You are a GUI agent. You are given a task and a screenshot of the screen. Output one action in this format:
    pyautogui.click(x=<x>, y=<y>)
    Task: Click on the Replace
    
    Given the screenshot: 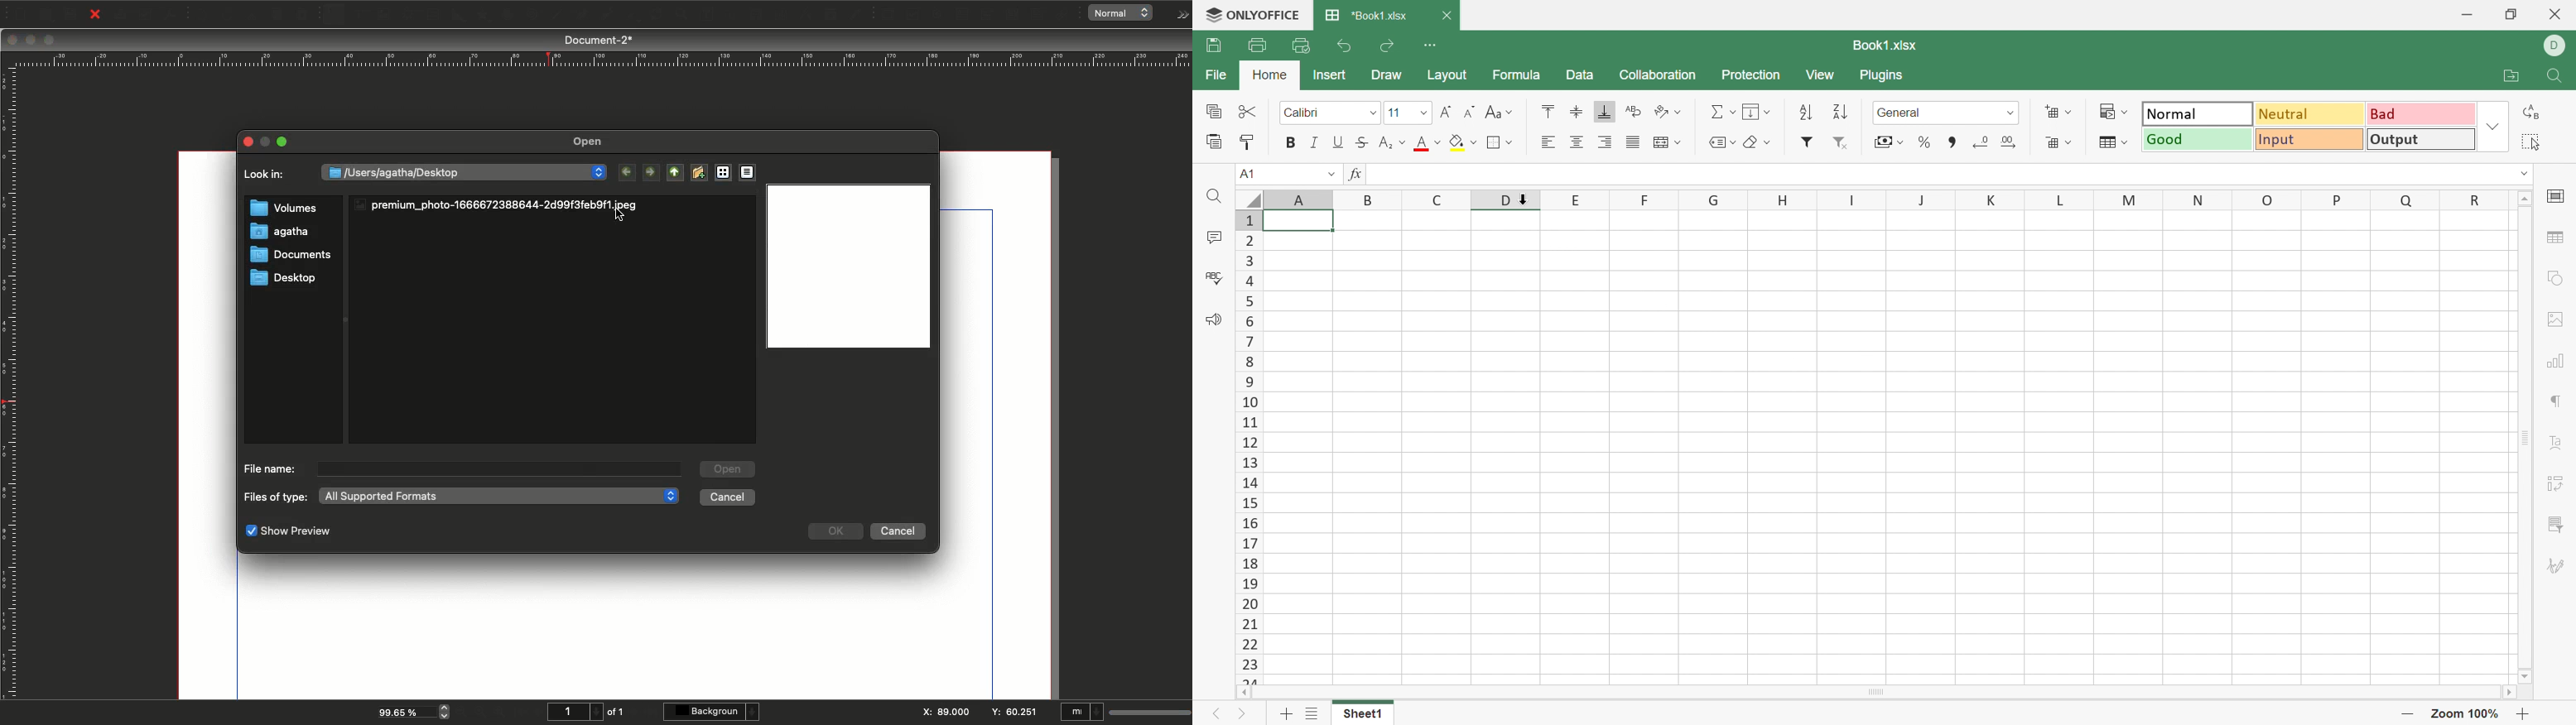 What is the action you would take?
    pyautogui.click(x=2529, y=113)
    